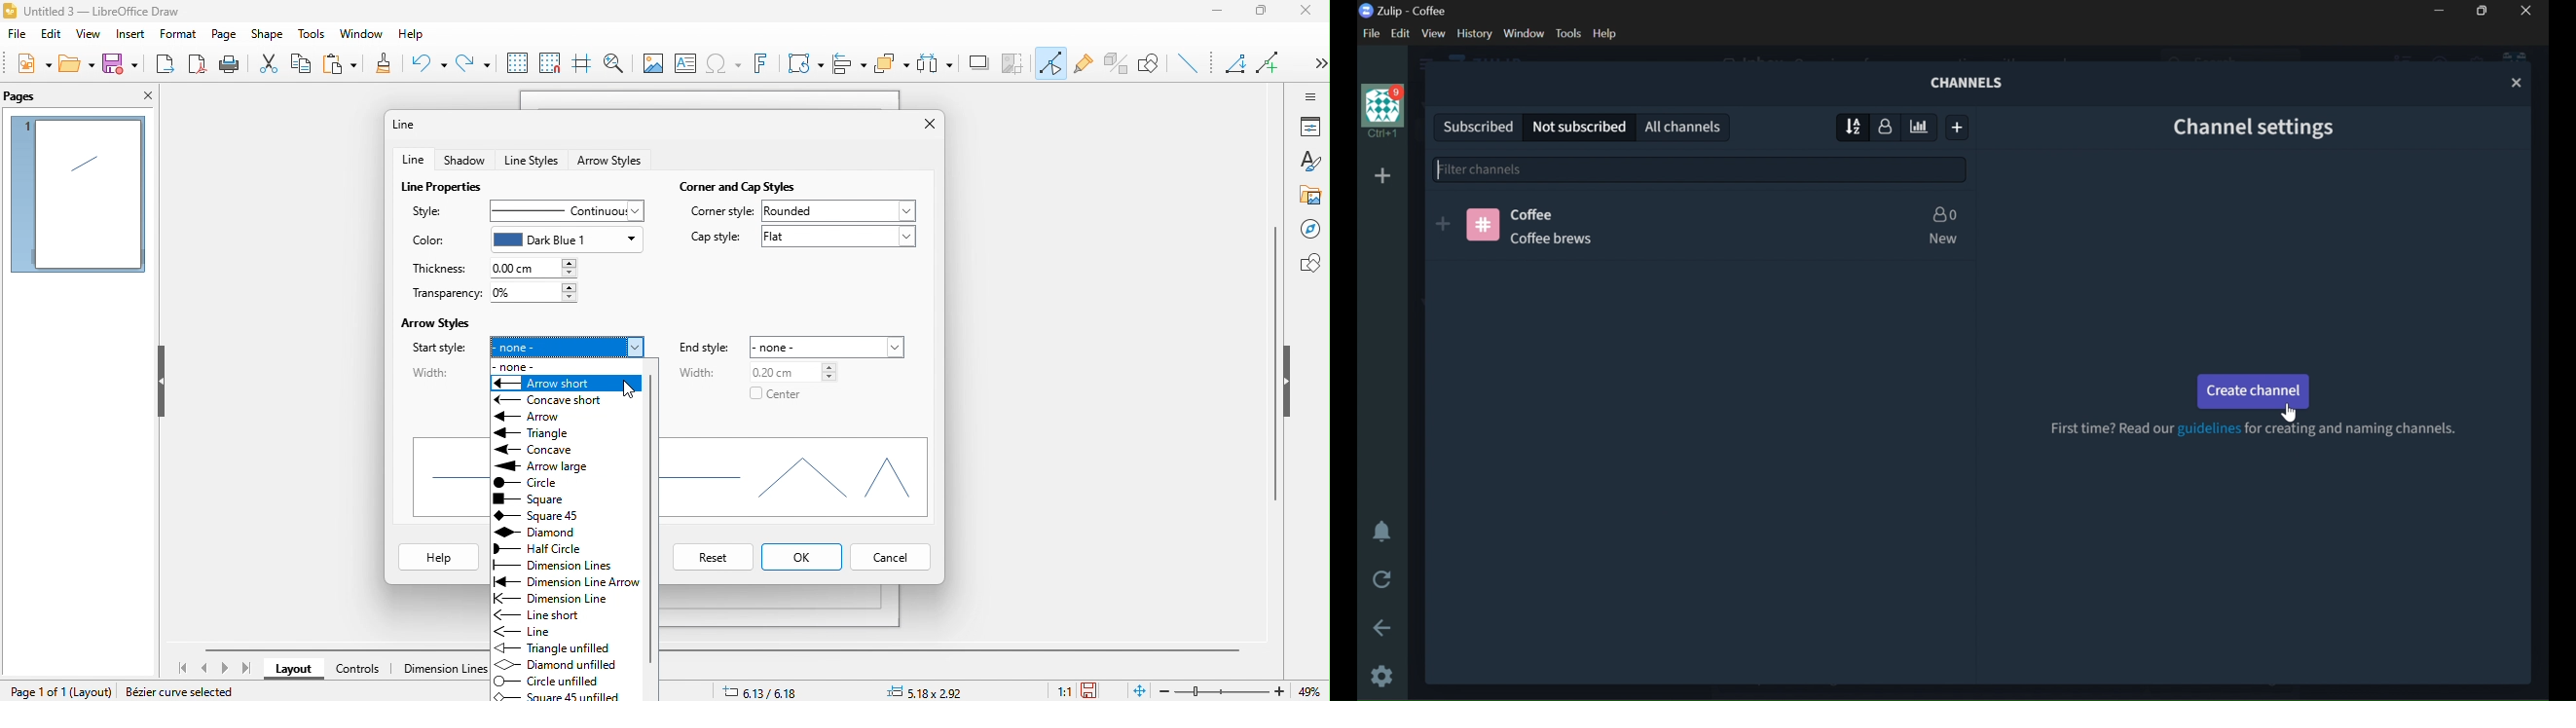 This screenshot has height=728, width=2576. What do you see at coordinates (555, 565) in the screenshot?
I see `dimension lines` at bounding box center [555, 565].